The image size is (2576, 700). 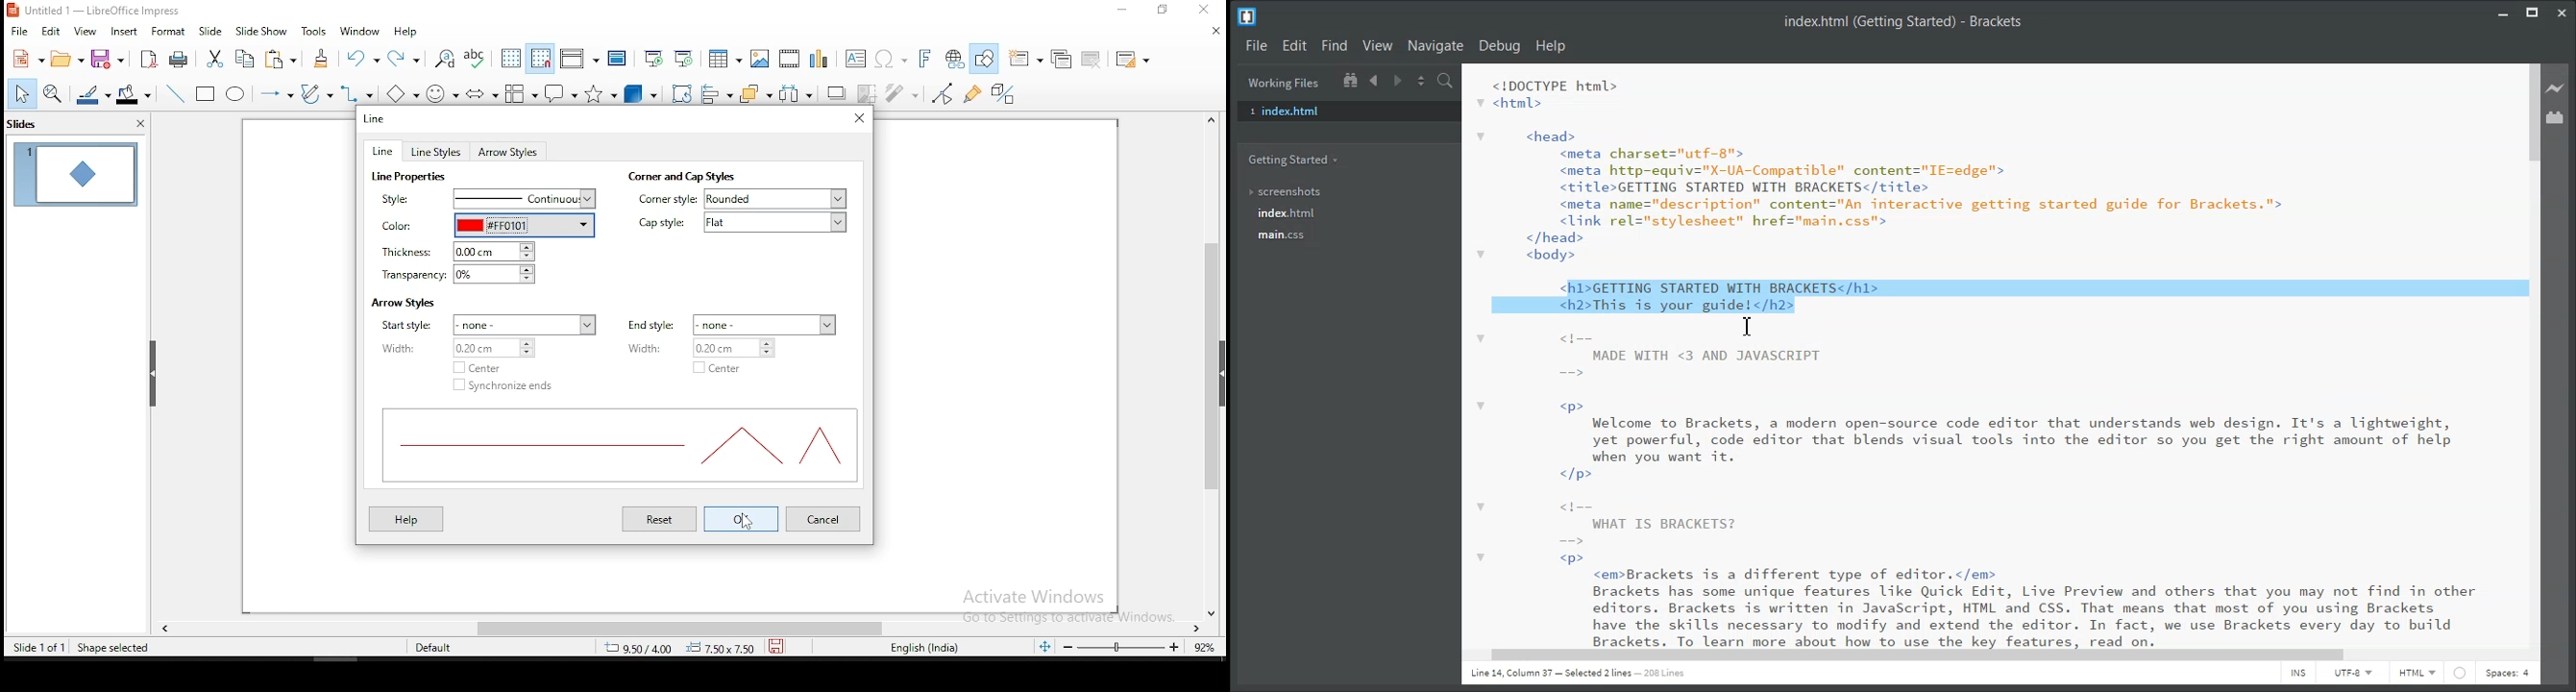 I want to click on scroll bar, so click(x=1208, y=370).